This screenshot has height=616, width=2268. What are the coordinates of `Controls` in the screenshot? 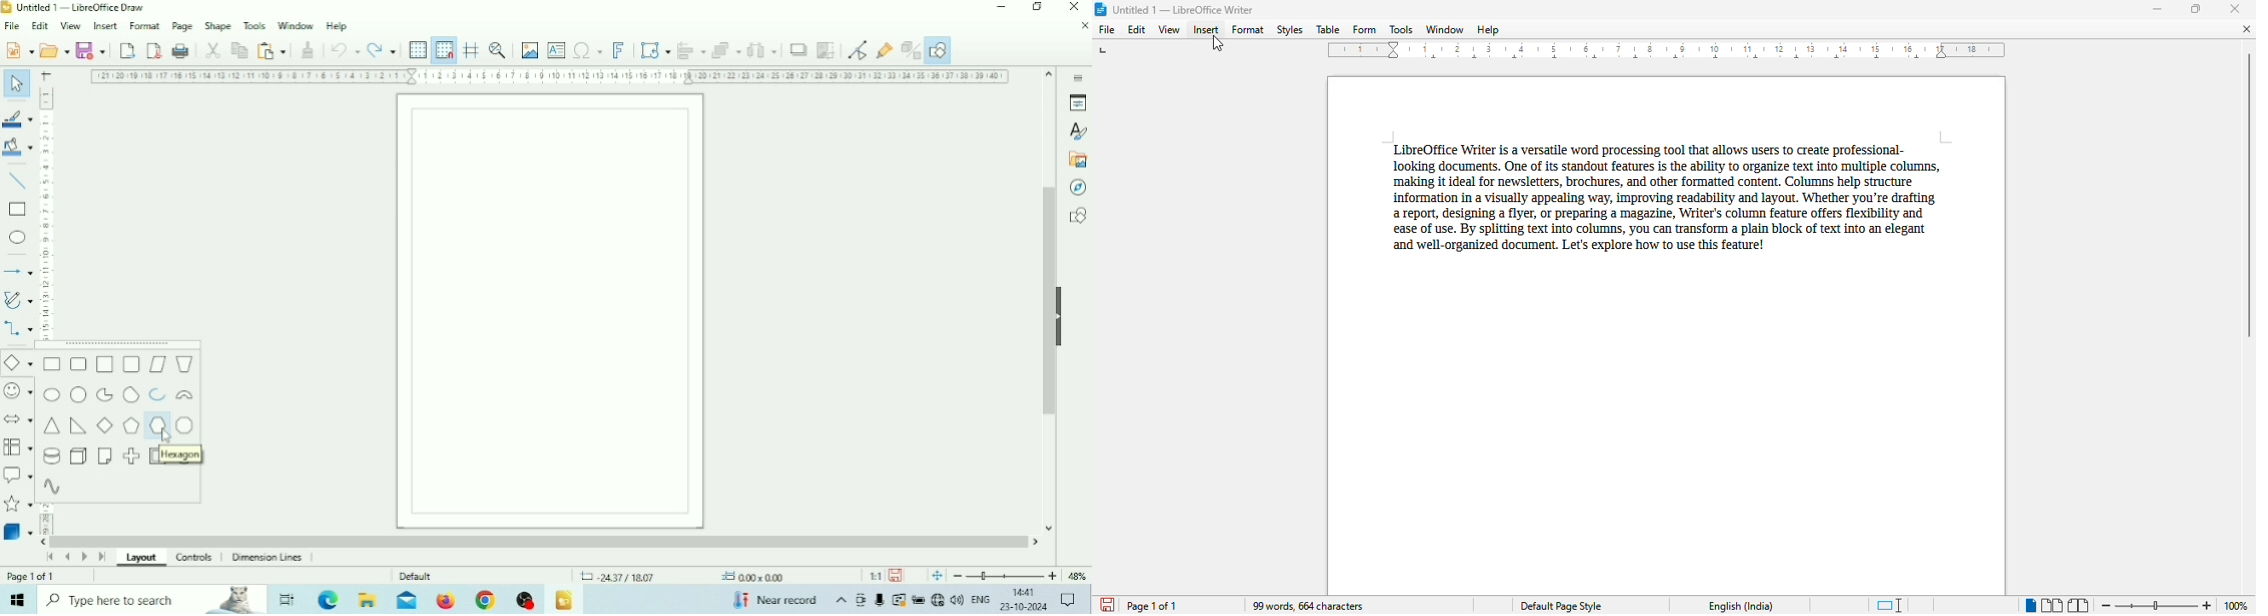 It's located at (196, 558).